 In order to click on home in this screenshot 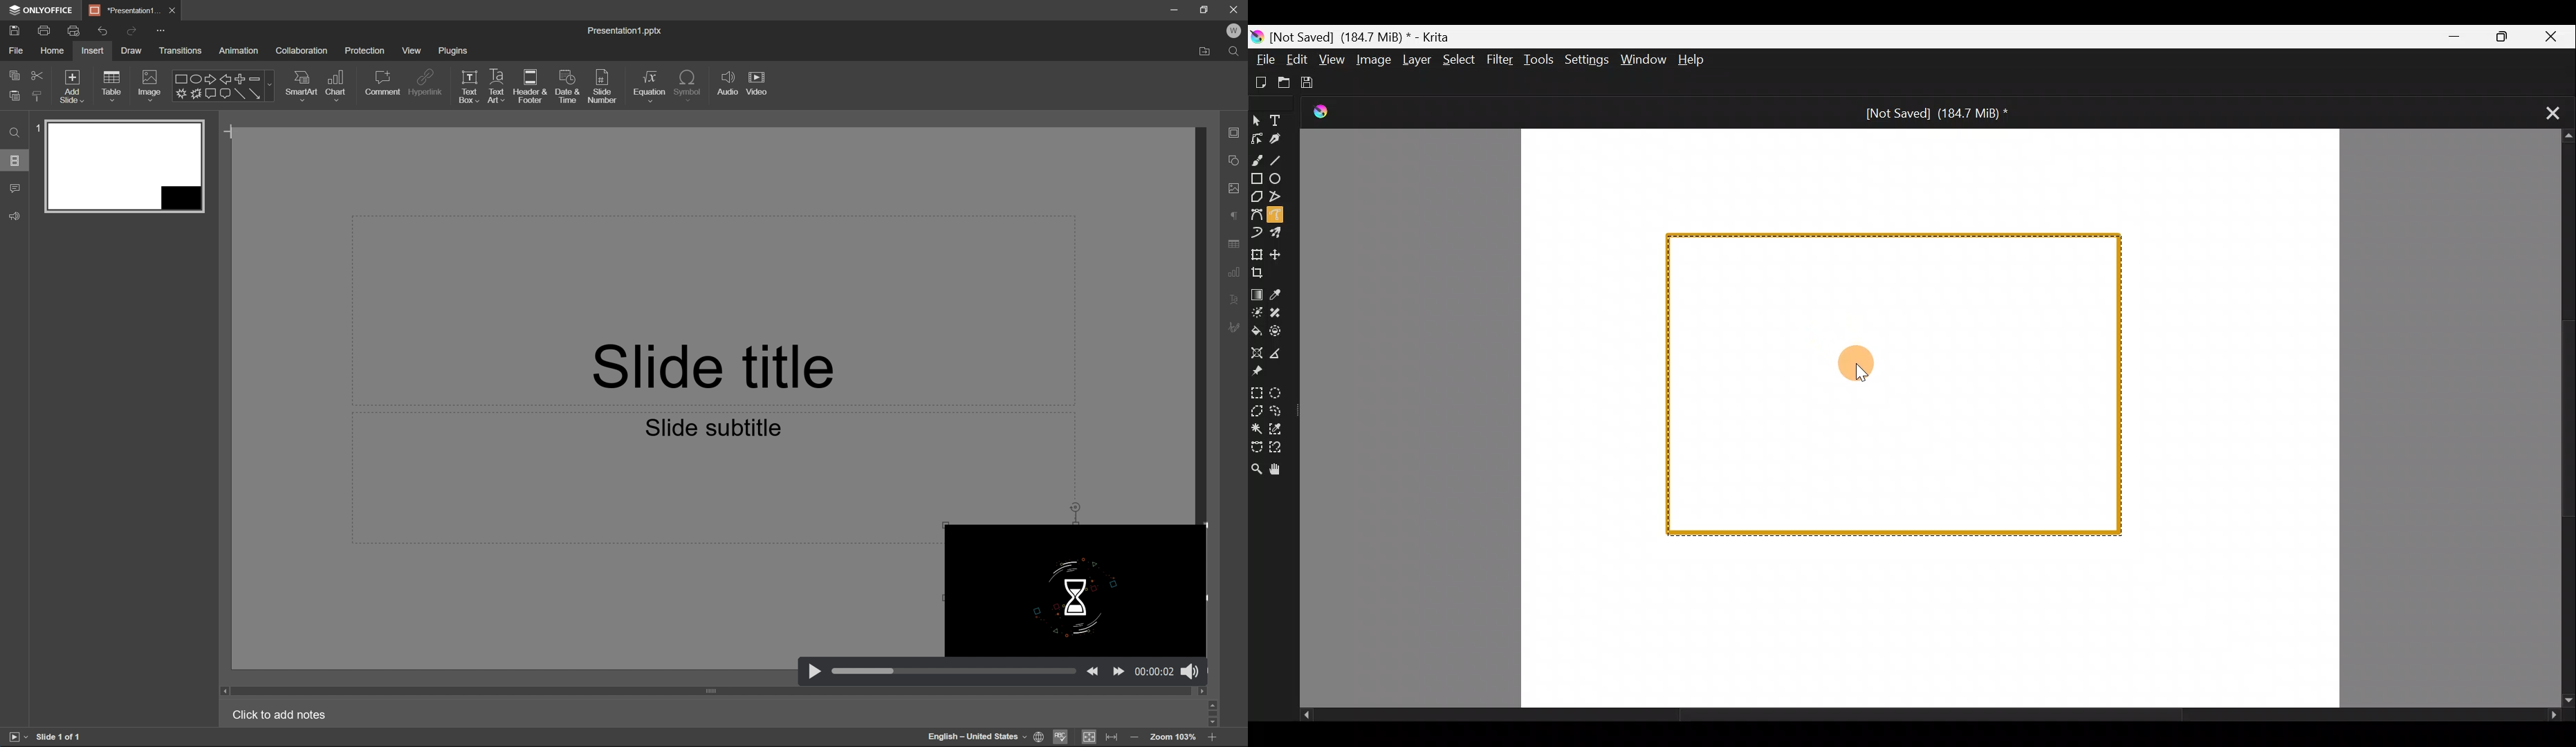, I will do `click(53, 50)`.